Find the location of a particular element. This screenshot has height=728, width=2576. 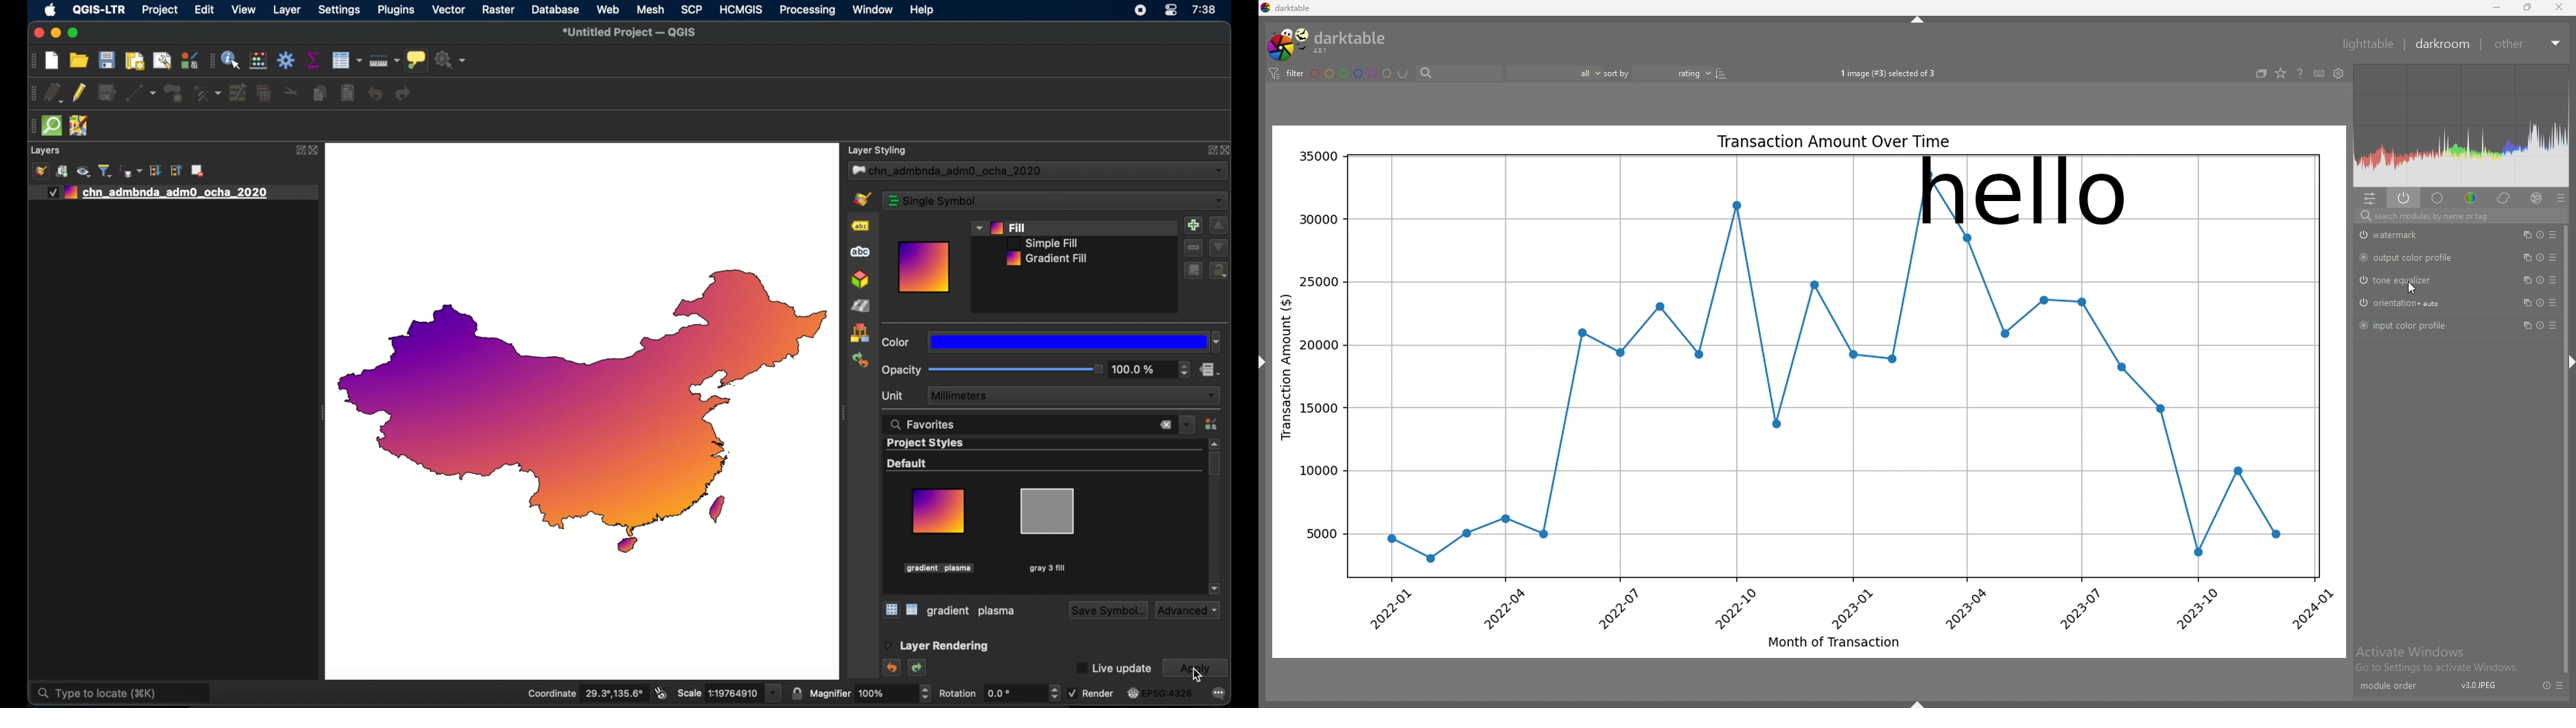

close is located at coordinates (2557, 7).